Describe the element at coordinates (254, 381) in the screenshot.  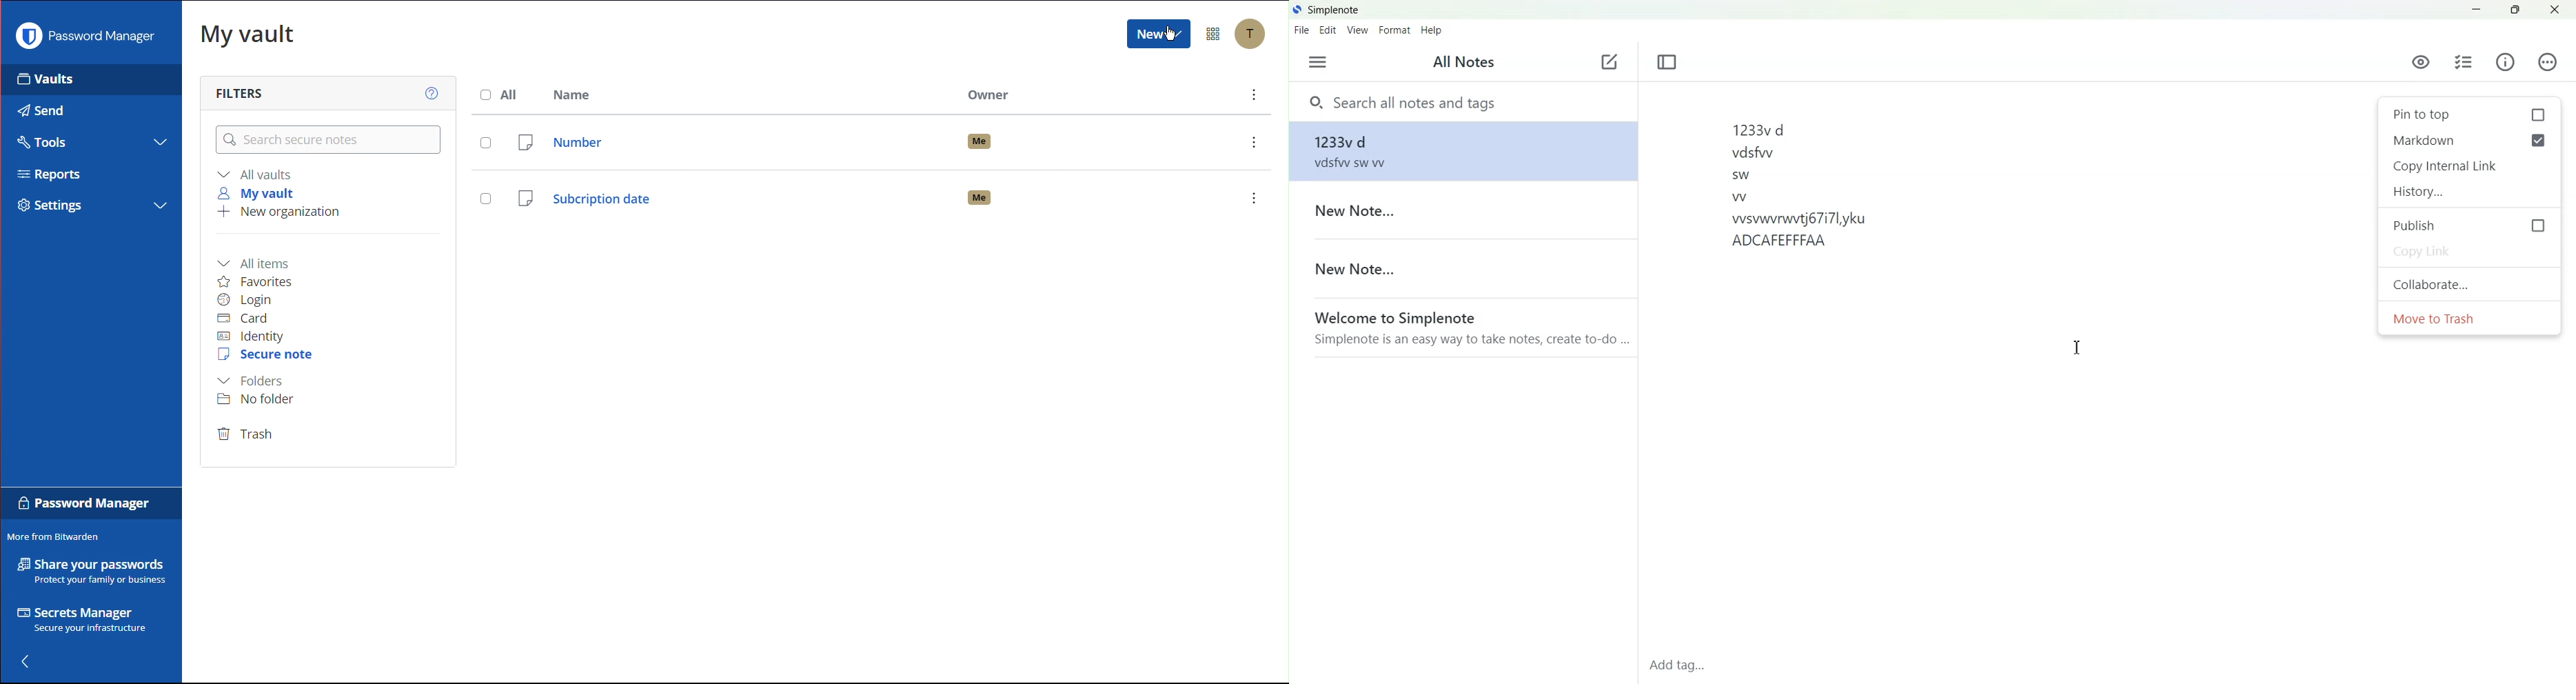
I see `Folders` at that location.